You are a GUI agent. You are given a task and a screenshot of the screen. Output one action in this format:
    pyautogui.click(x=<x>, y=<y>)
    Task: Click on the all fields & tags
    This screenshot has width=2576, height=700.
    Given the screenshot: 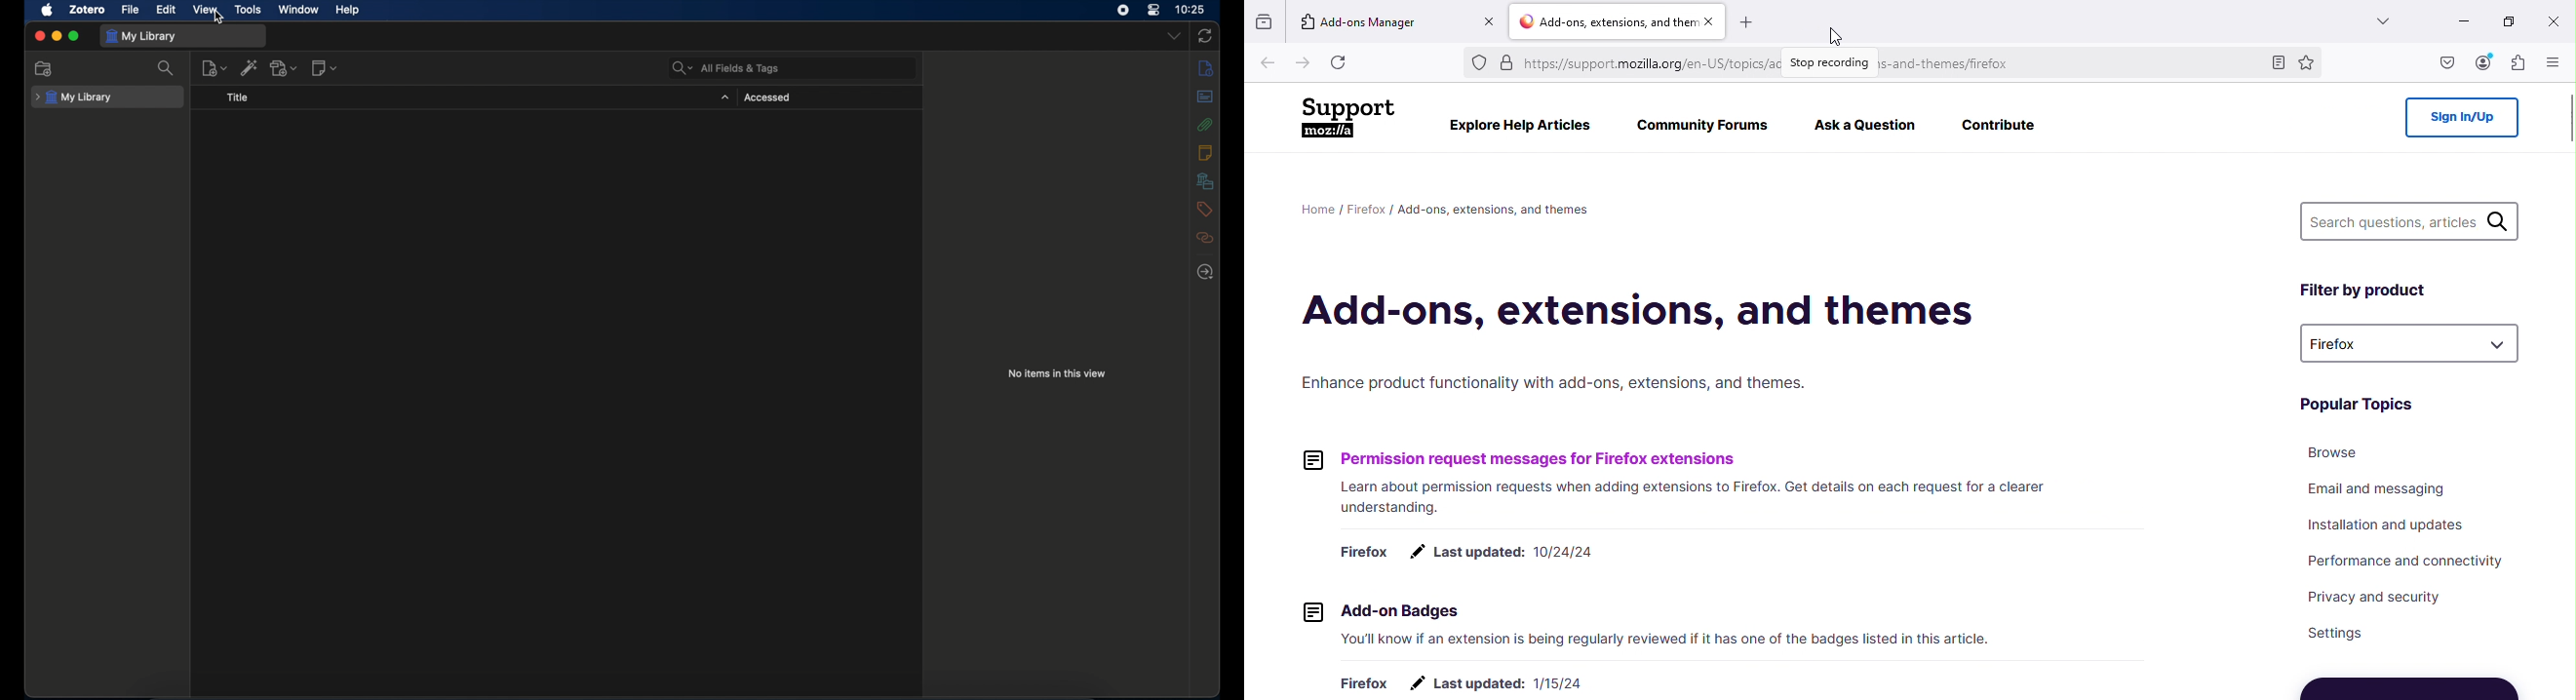 What is the action you would take?
    pyautogui.click(x=727, y=67)
    